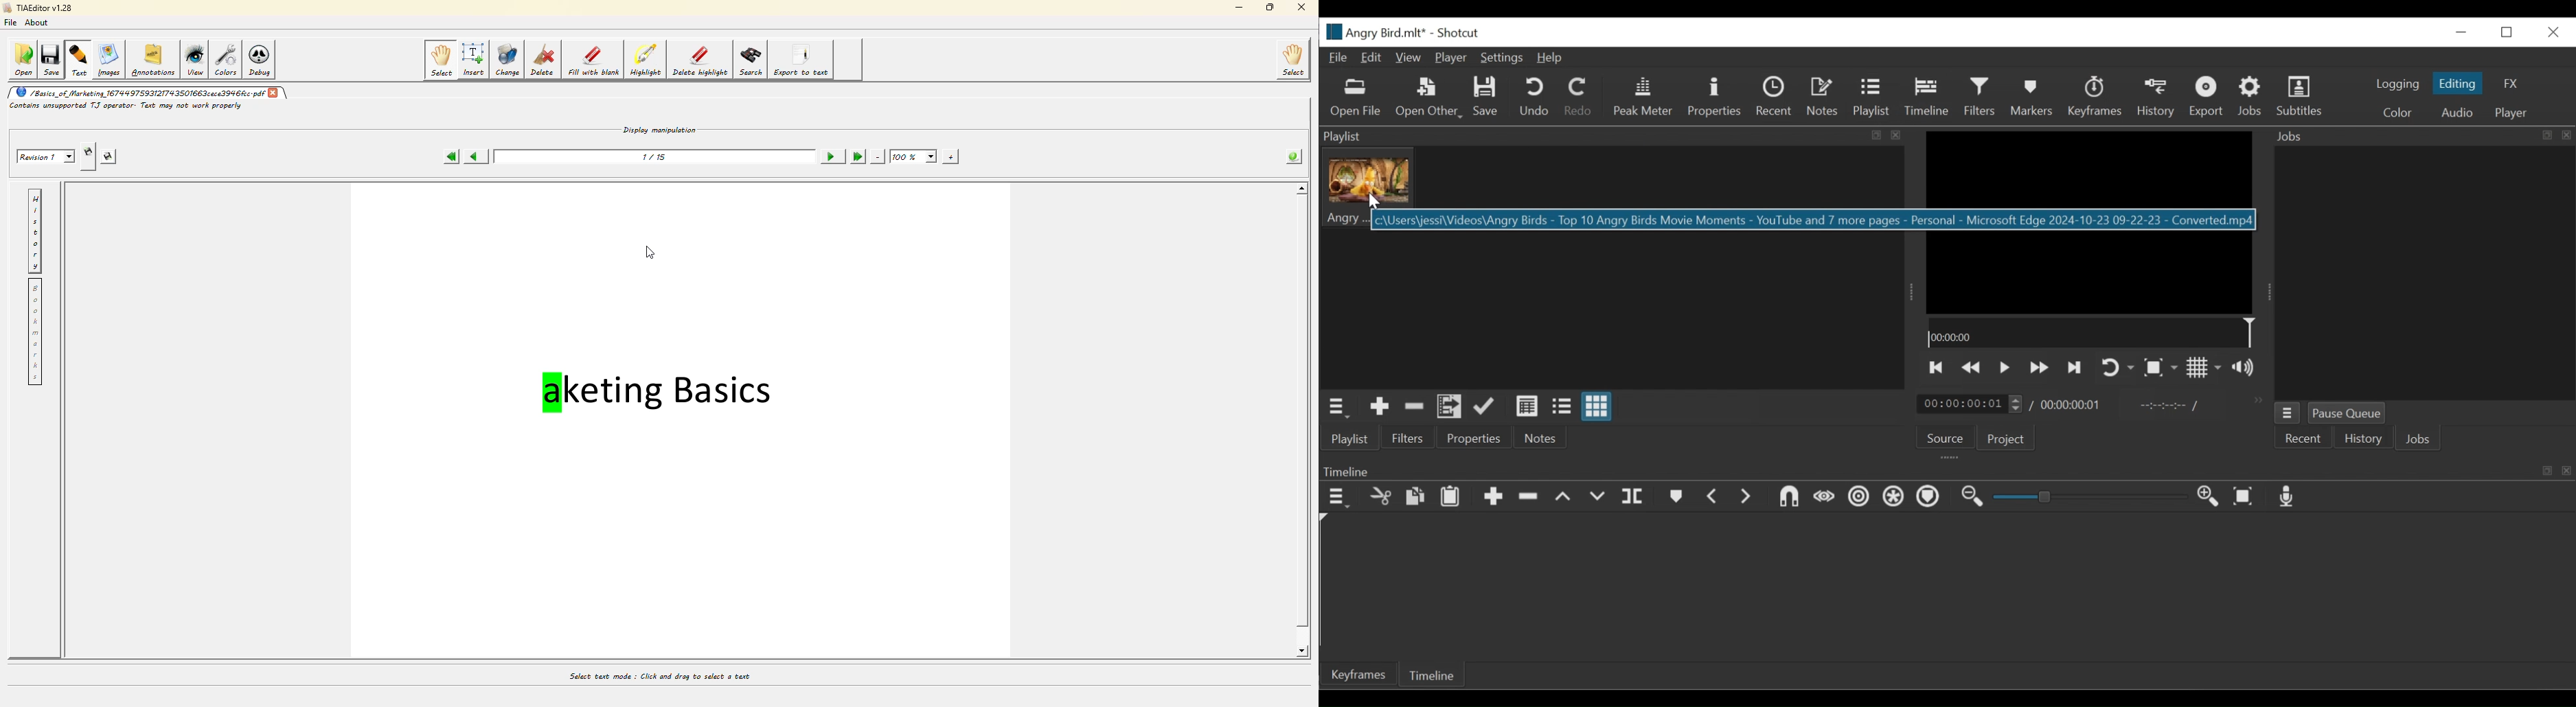 The width and height of the screenshot is (2576, 728). What do you see at coordinates (1564, 407) in the screenshot?
I see `View as files` at bounding box center [1564, 407].